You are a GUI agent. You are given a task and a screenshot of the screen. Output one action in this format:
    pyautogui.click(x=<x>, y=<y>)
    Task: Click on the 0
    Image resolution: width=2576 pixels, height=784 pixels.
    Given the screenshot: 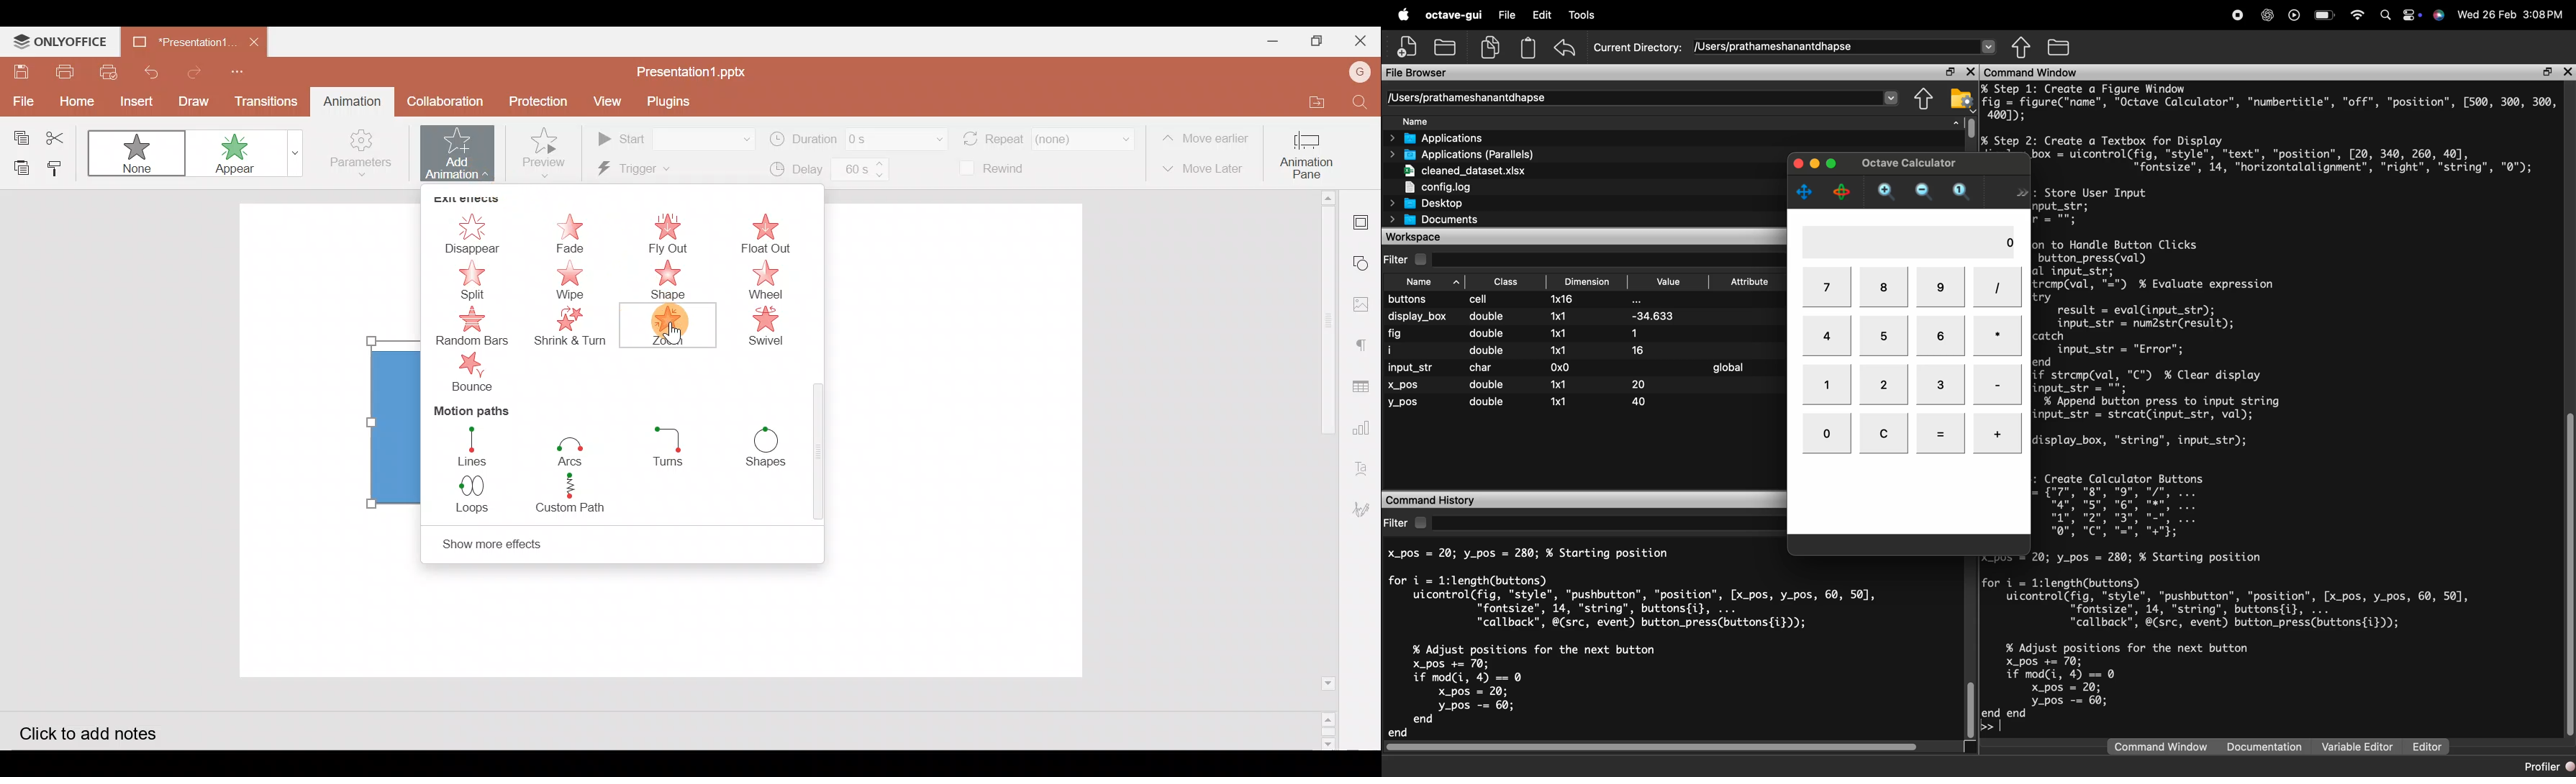 What is the action you would take?
    pyautogui.click(x=1828, y=432)
    